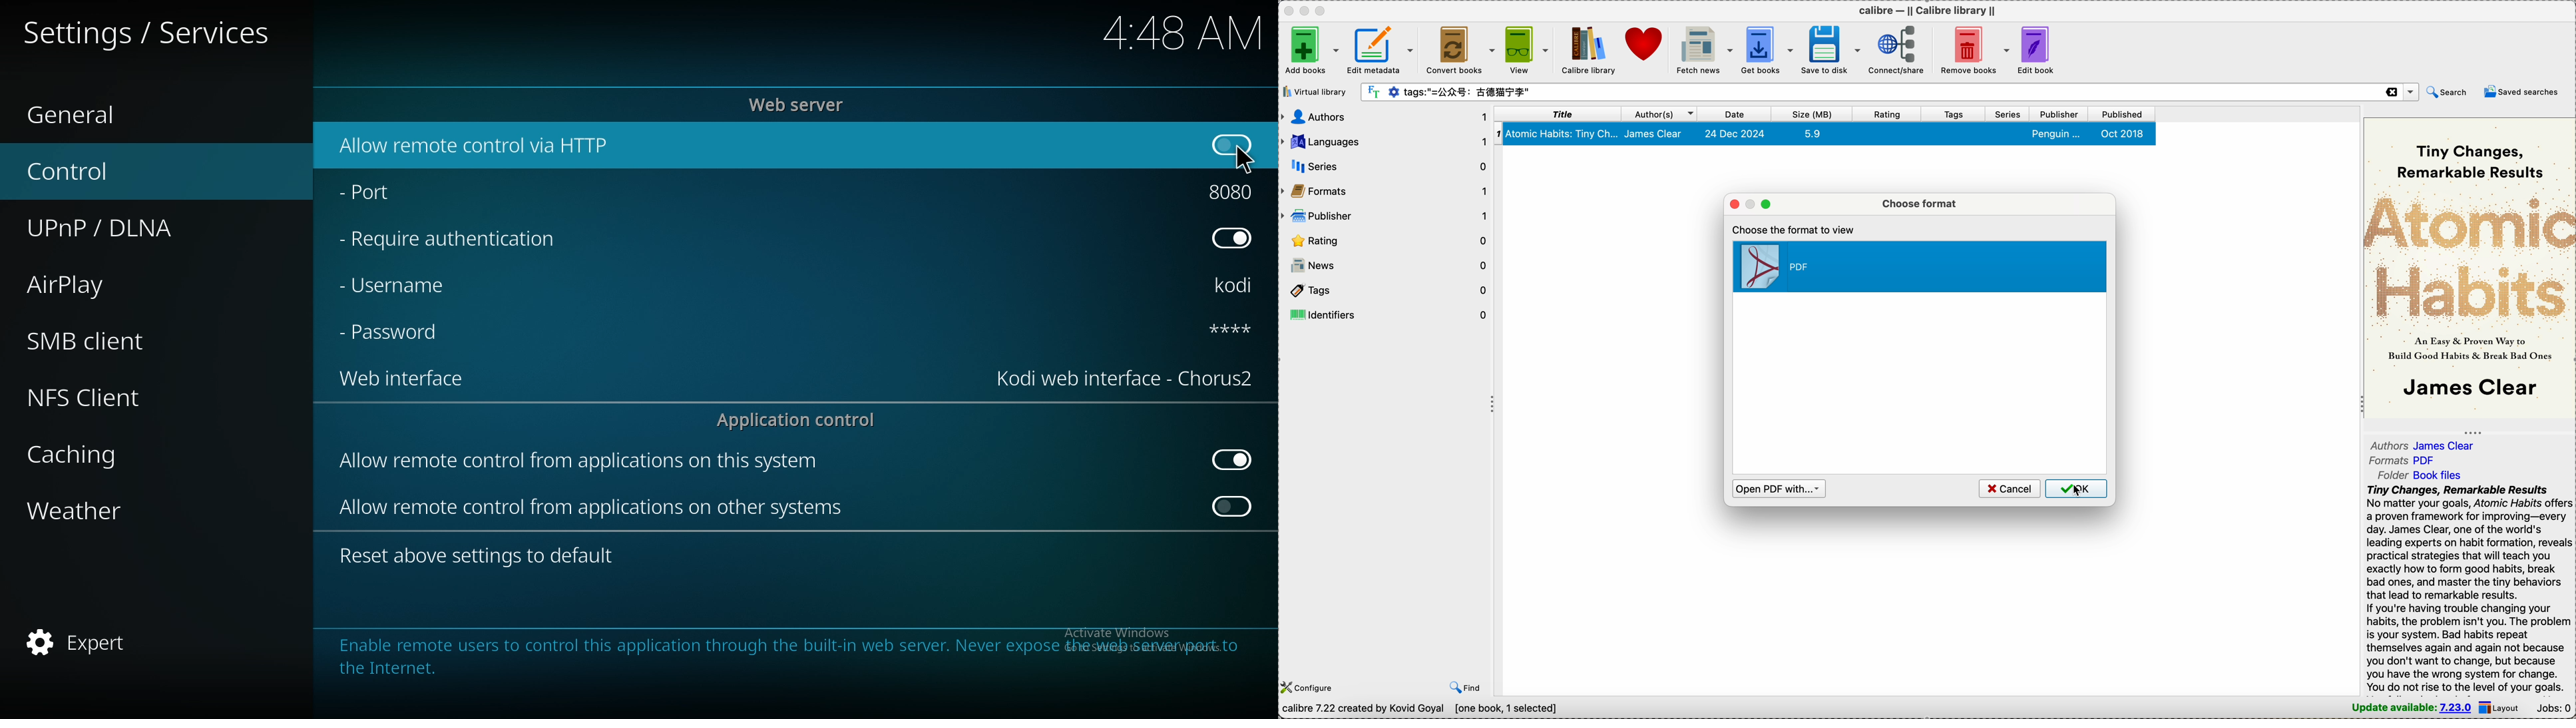 The image size is (2576, 728). I want to click on caching, so click(107, 455).